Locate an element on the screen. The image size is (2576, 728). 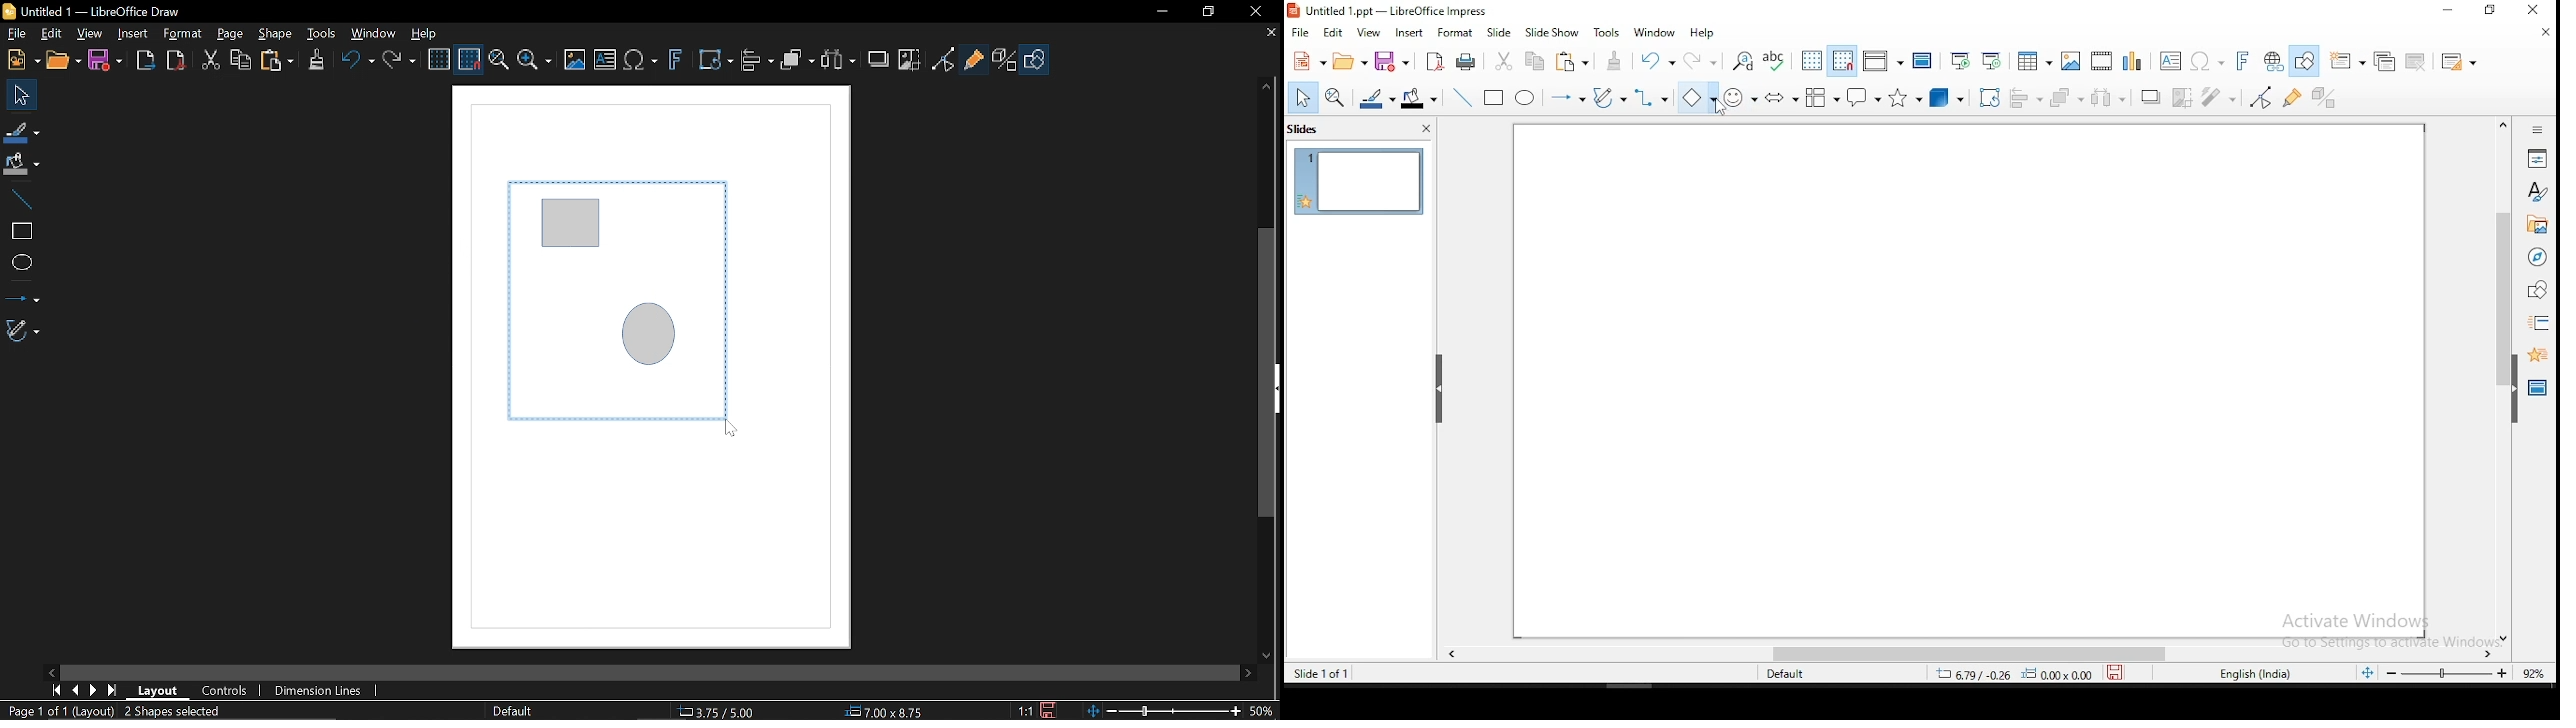
First page is located at coordinates (55, 690).